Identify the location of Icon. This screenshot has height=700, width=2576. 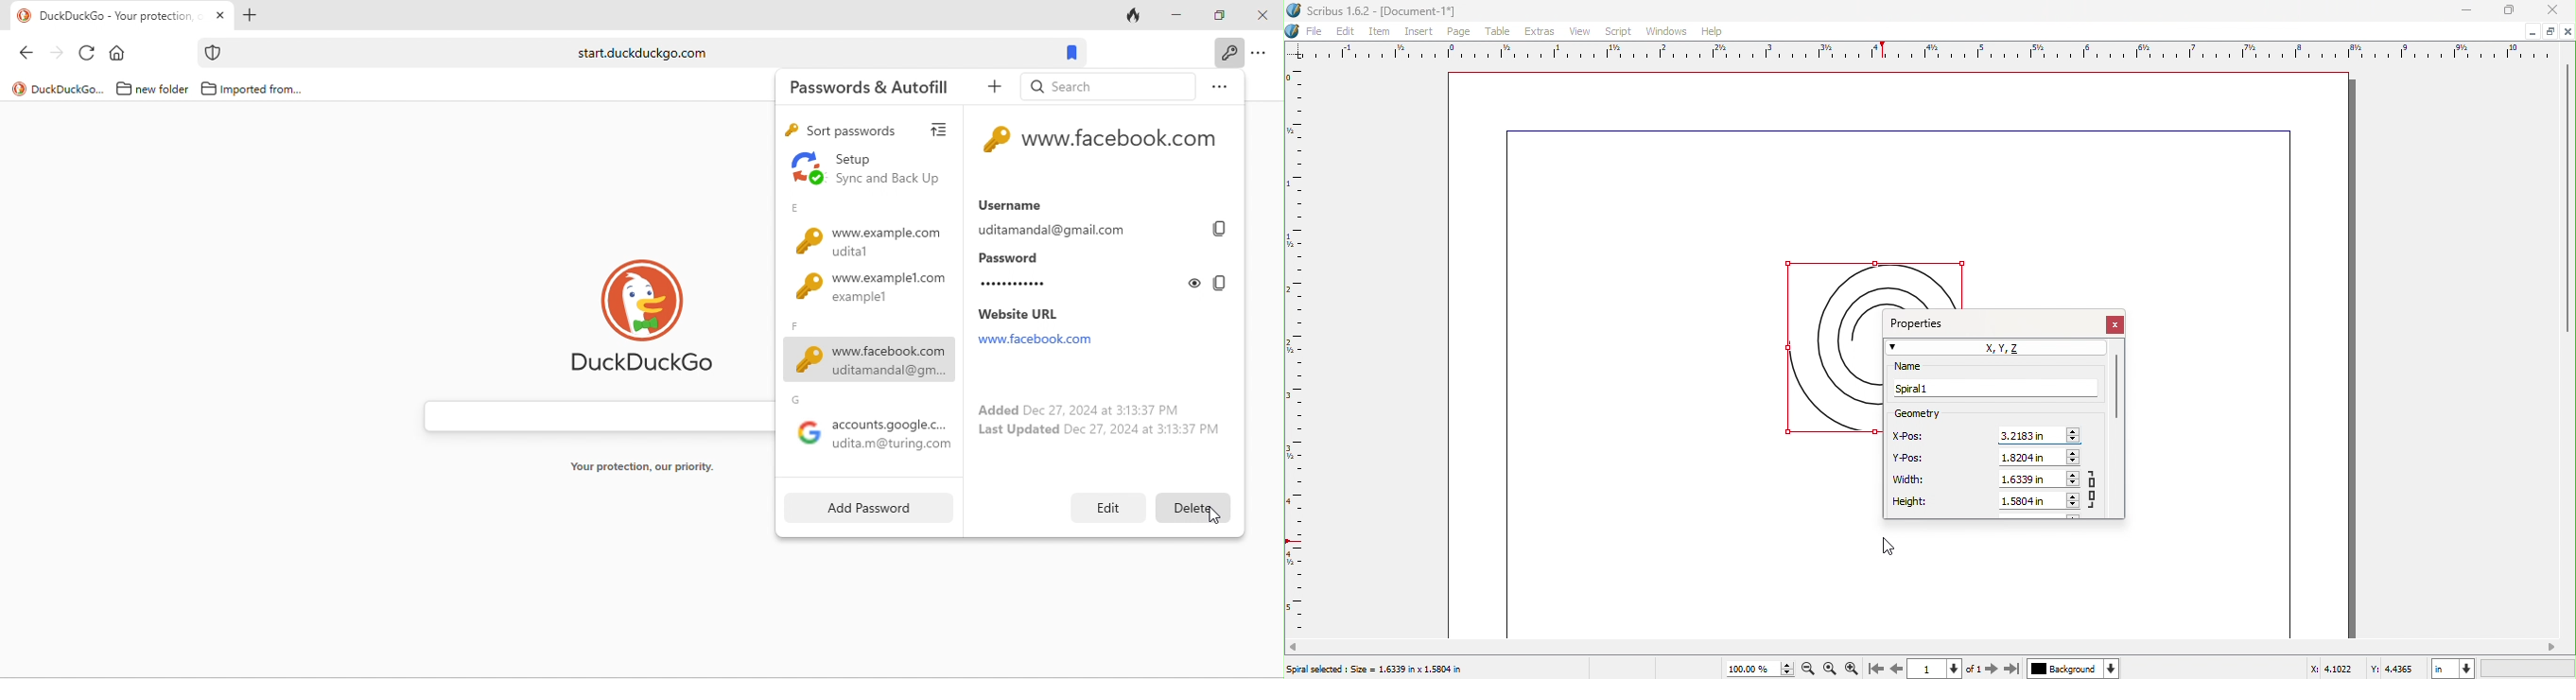
(1294, 31).